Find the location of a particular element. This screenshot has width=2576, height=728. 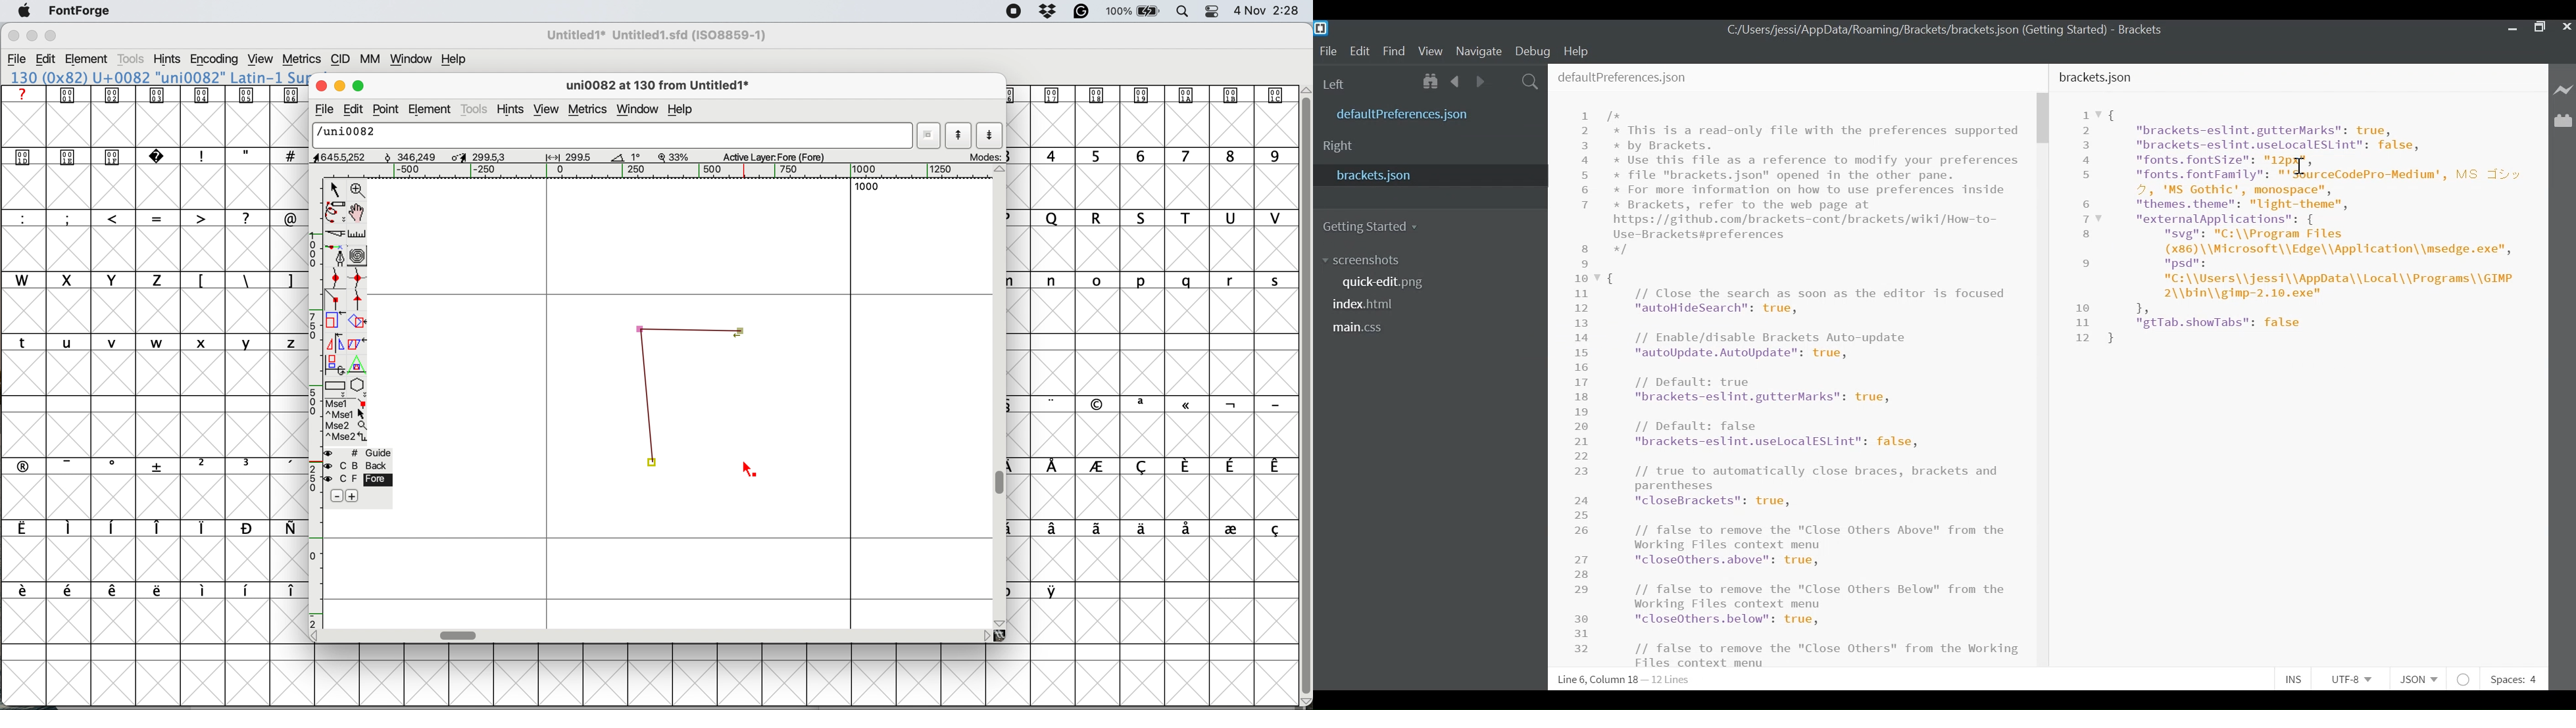

help is located at coordinates (456, 59).